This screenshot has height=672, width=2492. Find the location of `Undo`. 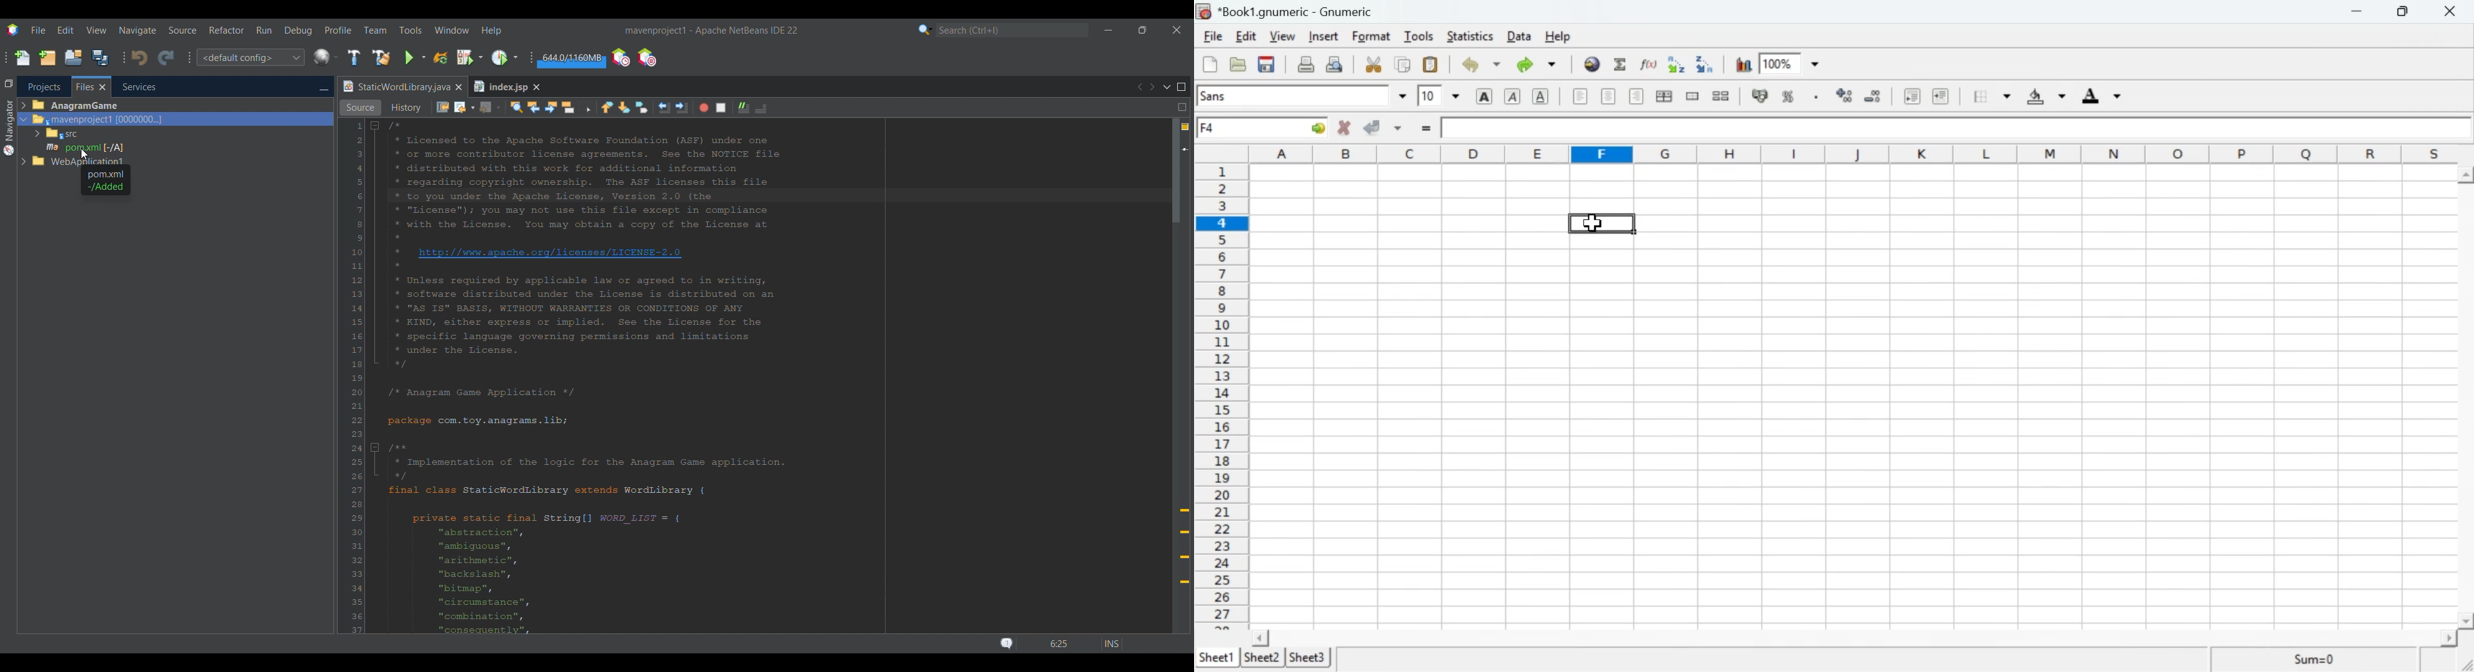

Undo is located at coordinates (139, 58).